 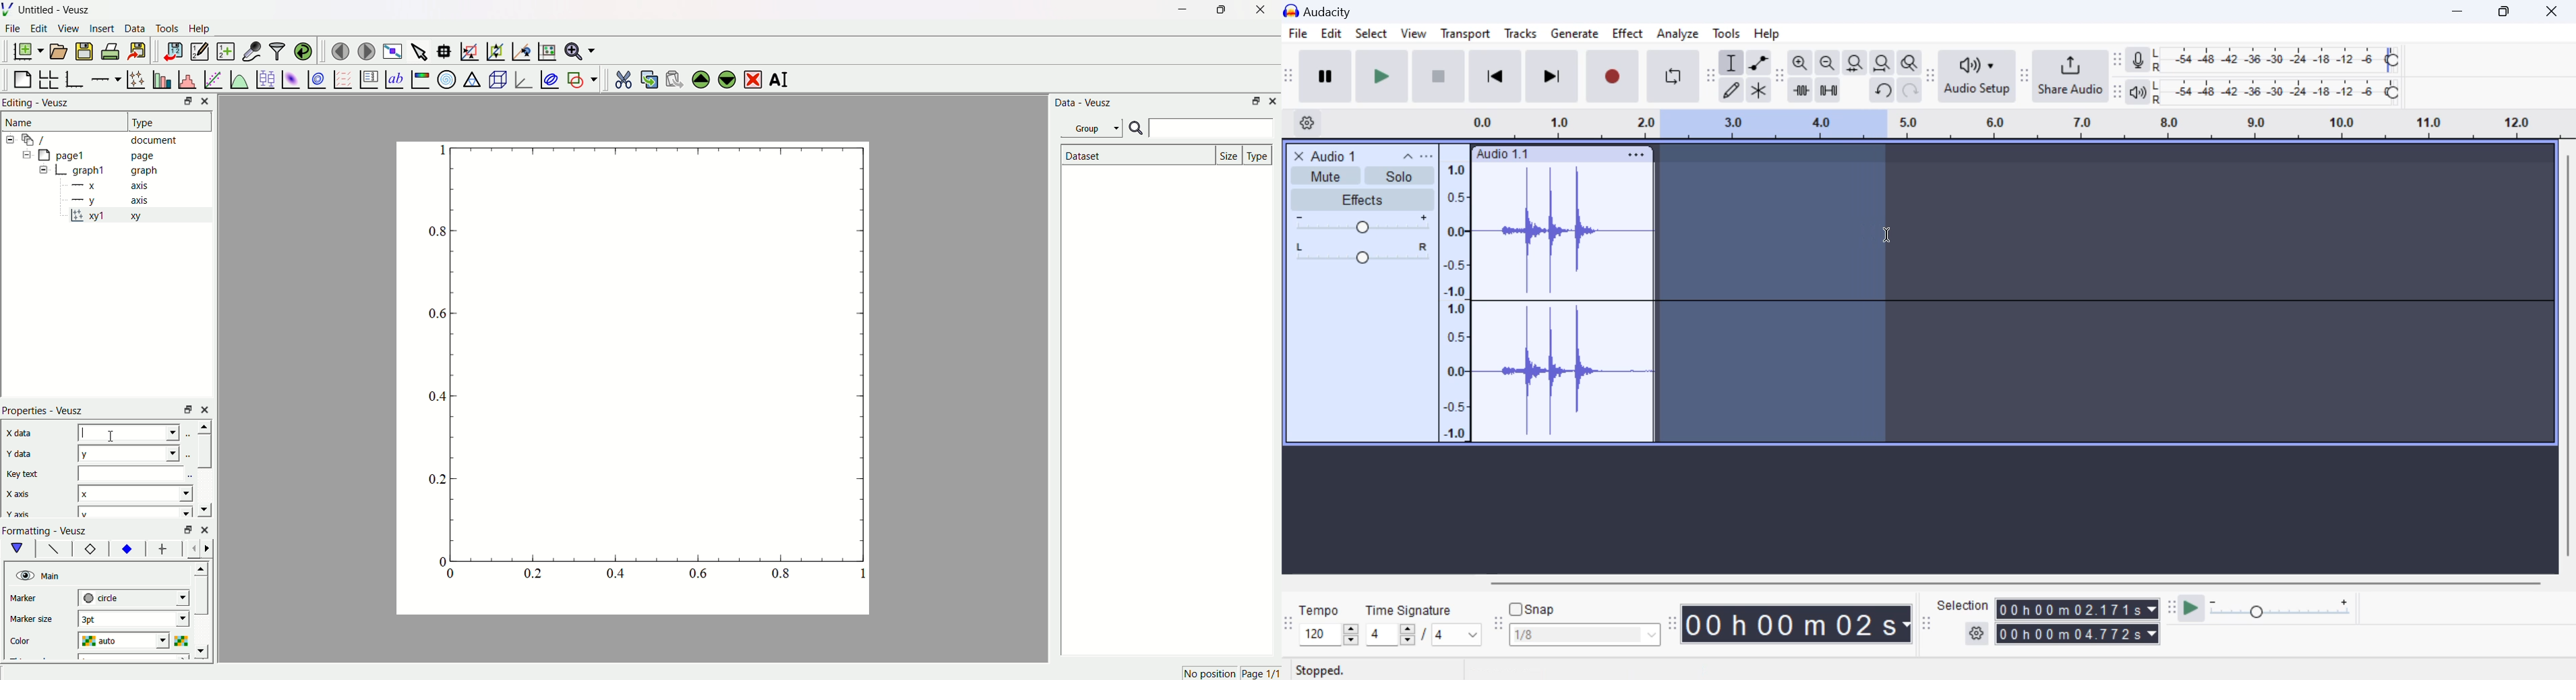 What do you see at coordinates (23, 494) in the screenshot?
I see `X axis` at bounding box center [23, 494].